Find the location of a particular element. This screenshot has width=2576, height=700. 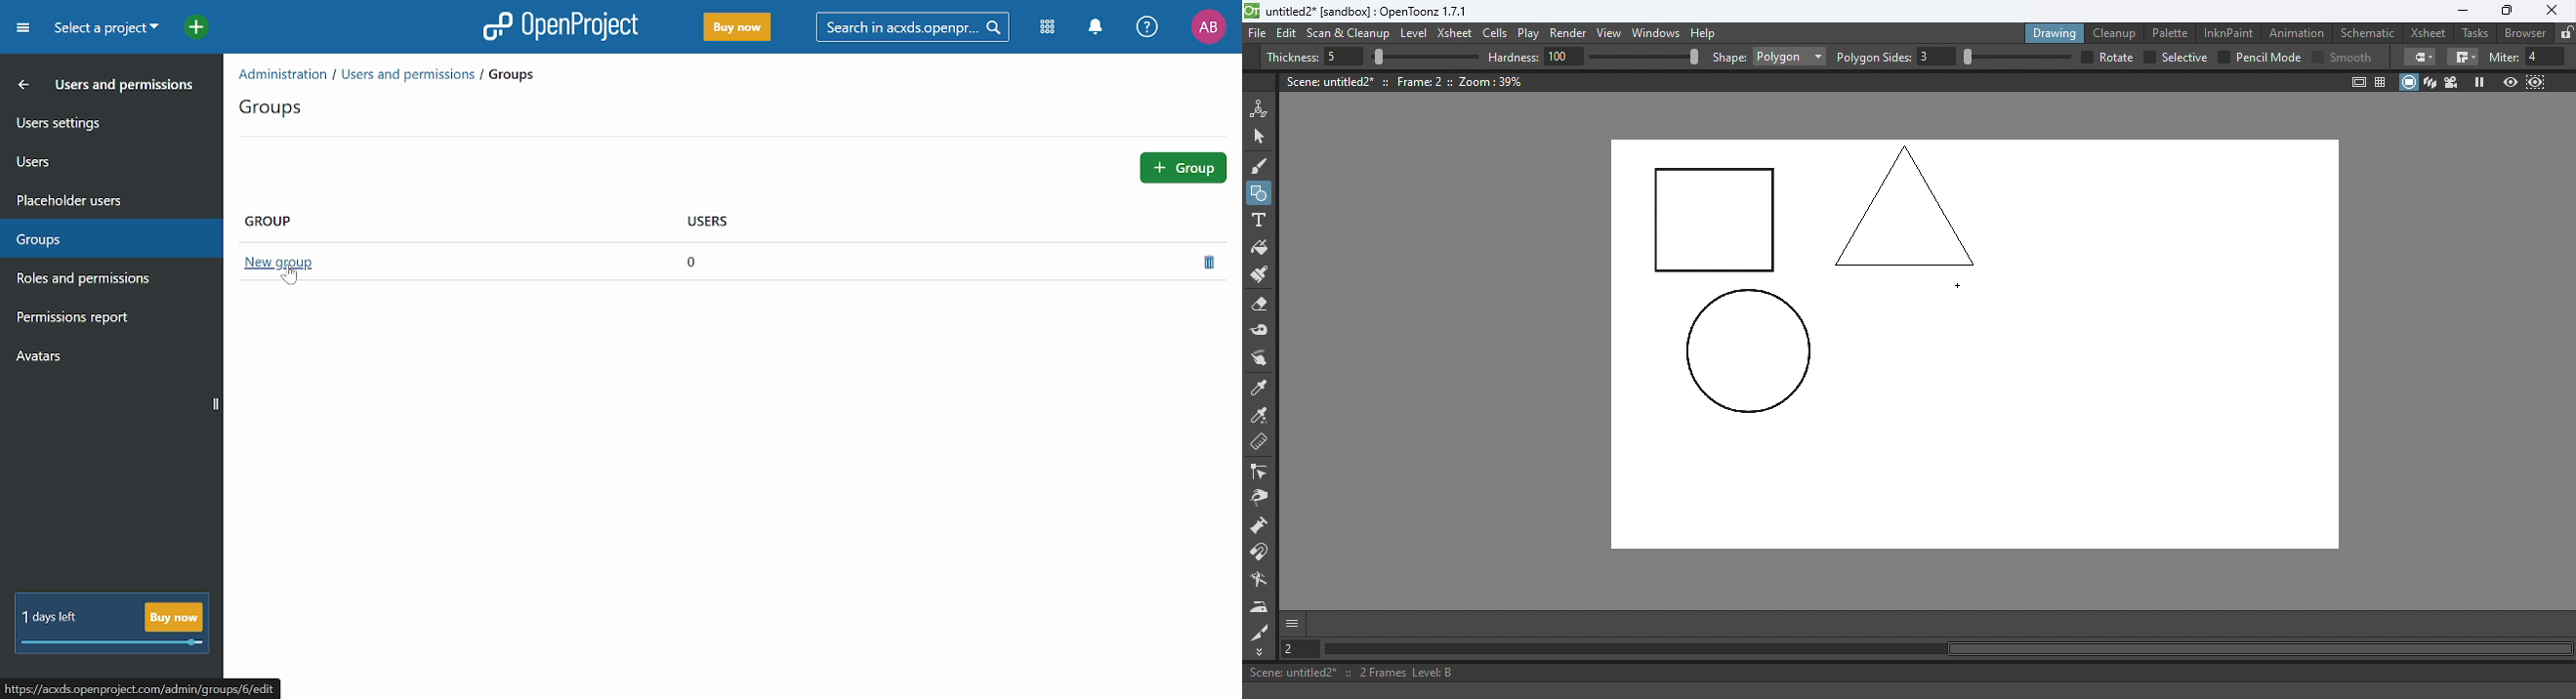

Modules is located at coordinates (1051, 28).